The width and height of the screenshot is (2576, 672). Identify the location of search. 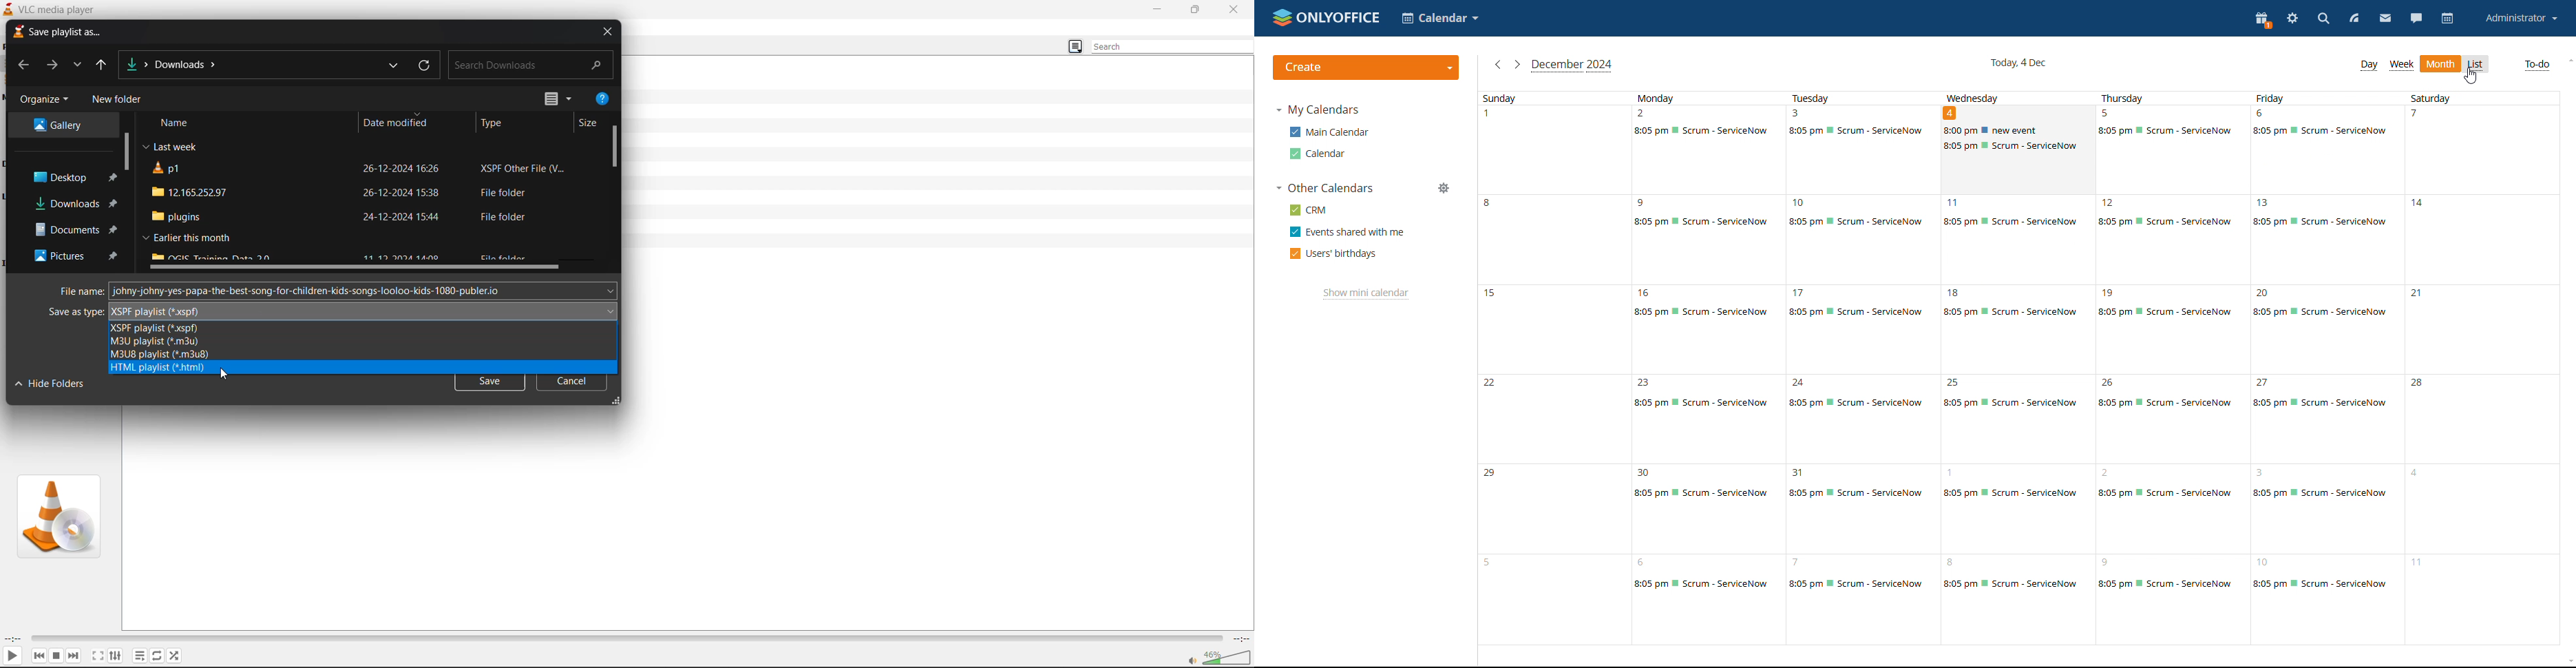
(530, 63).